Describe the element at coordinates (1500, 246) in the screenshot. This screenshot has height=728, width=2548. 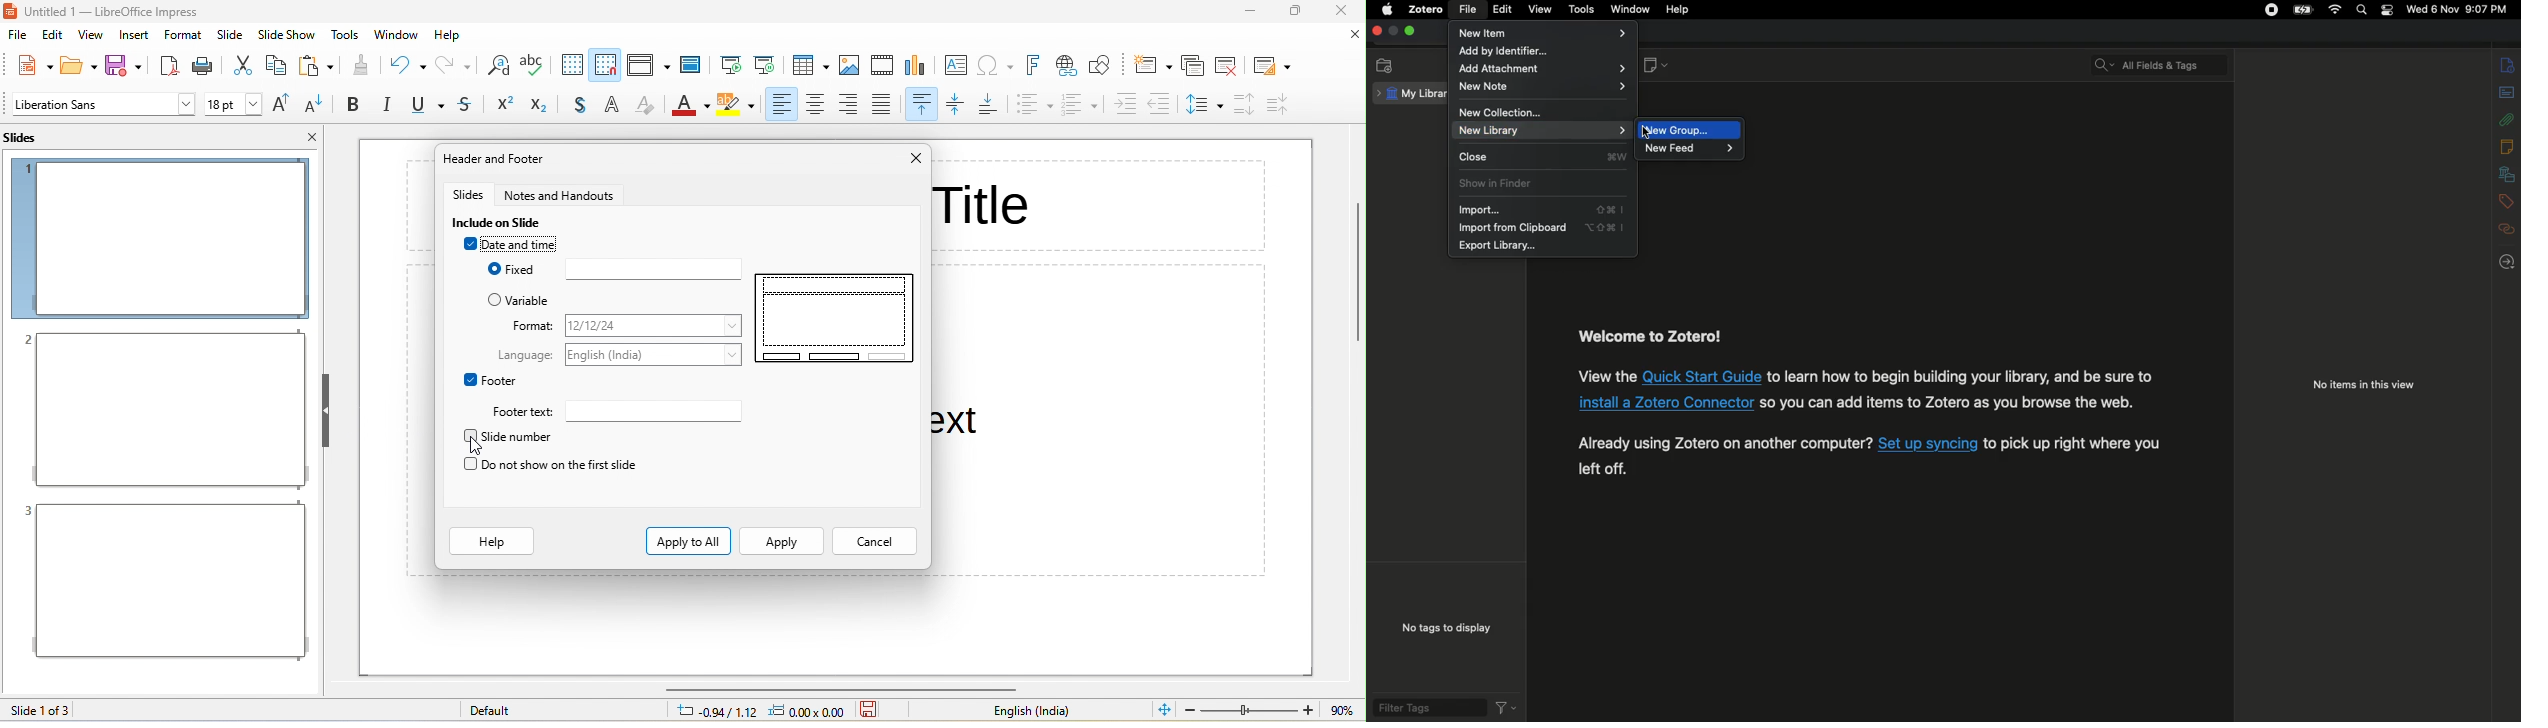
I see `Export library` at that location.